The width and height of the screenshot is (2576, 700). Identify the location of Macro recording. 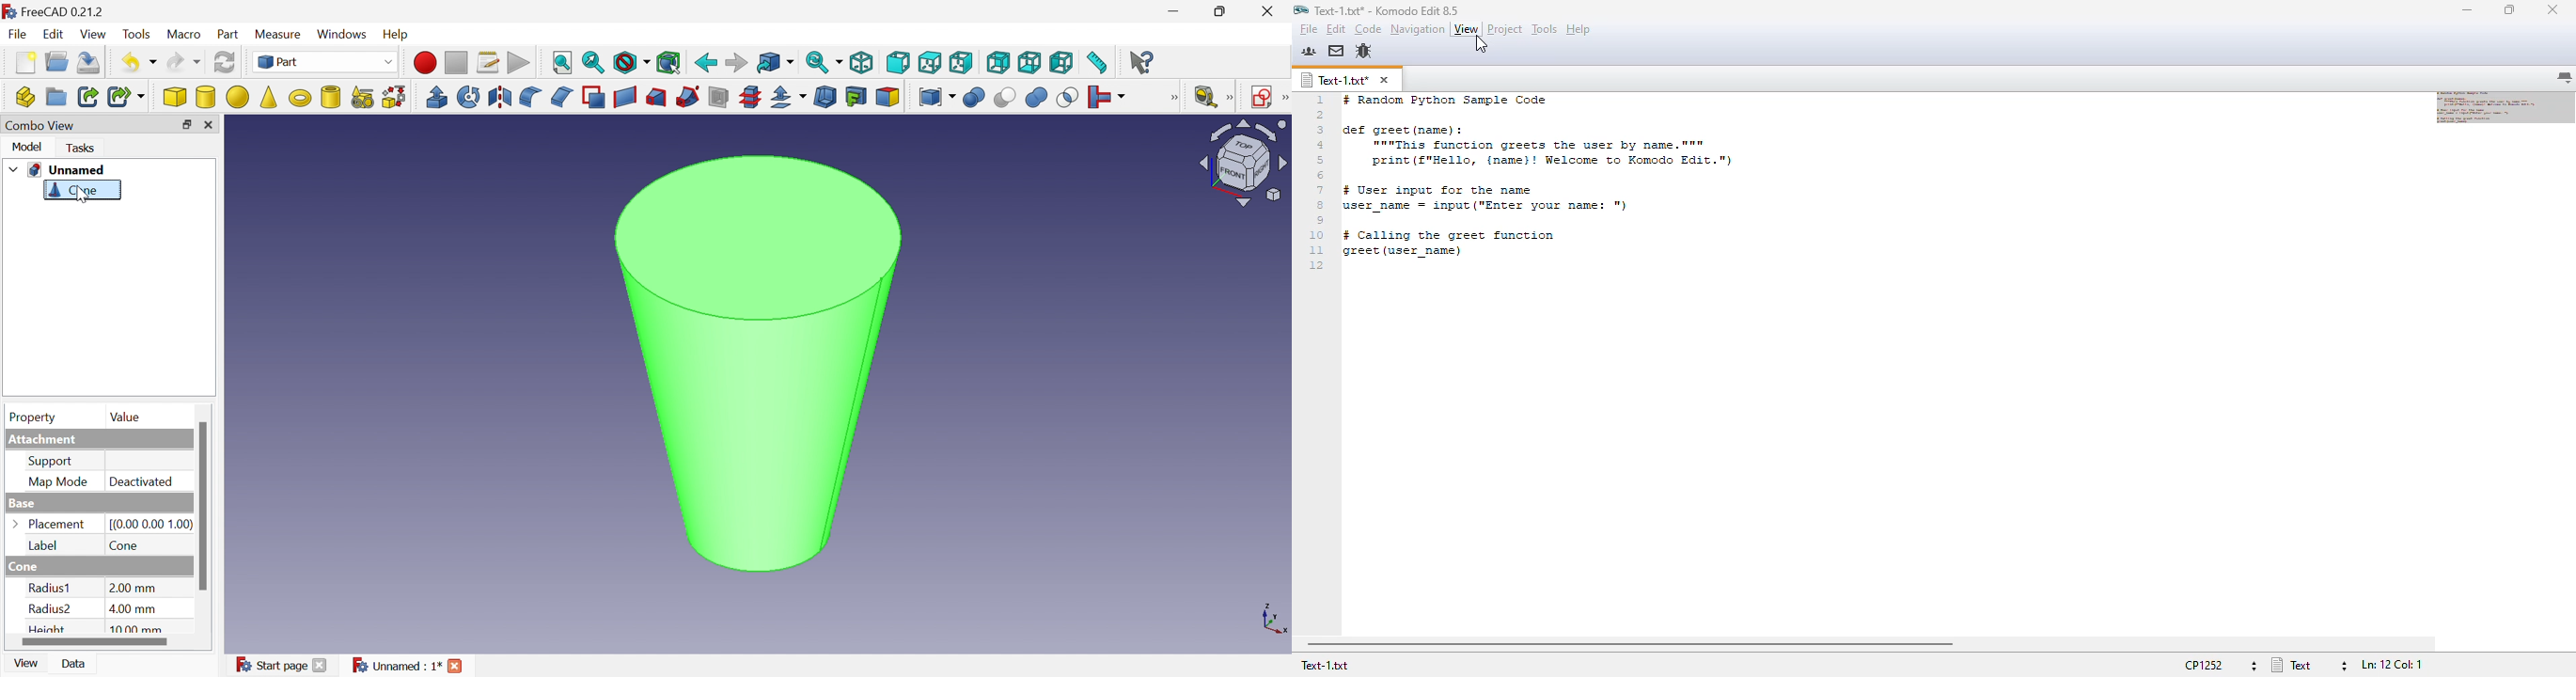
(425, 63).